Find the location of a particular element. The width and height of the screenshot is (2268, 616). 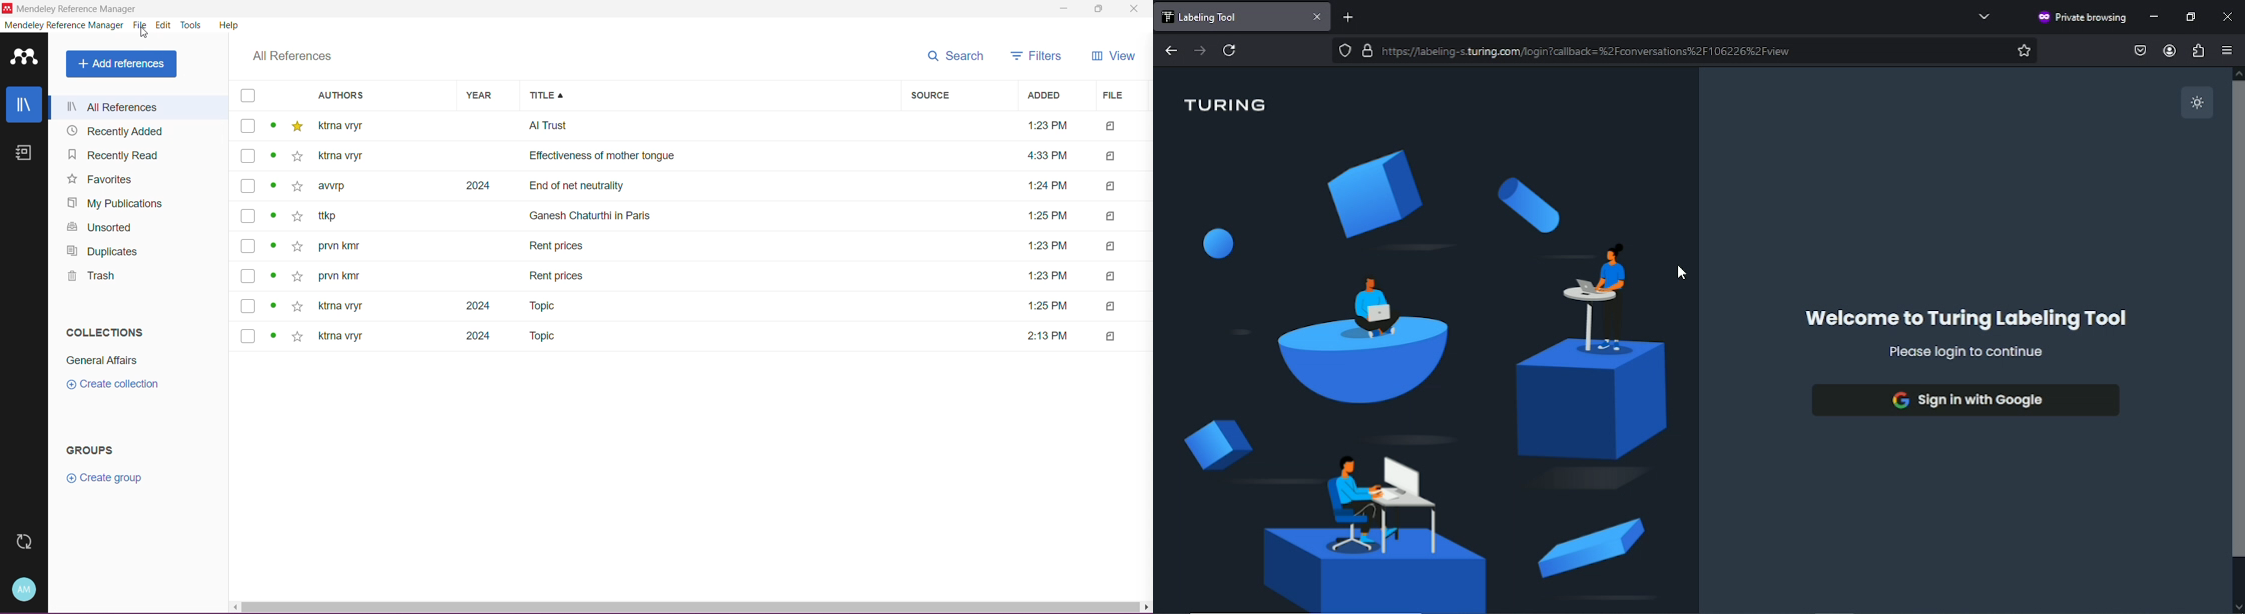

Click to Create group is located at coordinates (103, 479).